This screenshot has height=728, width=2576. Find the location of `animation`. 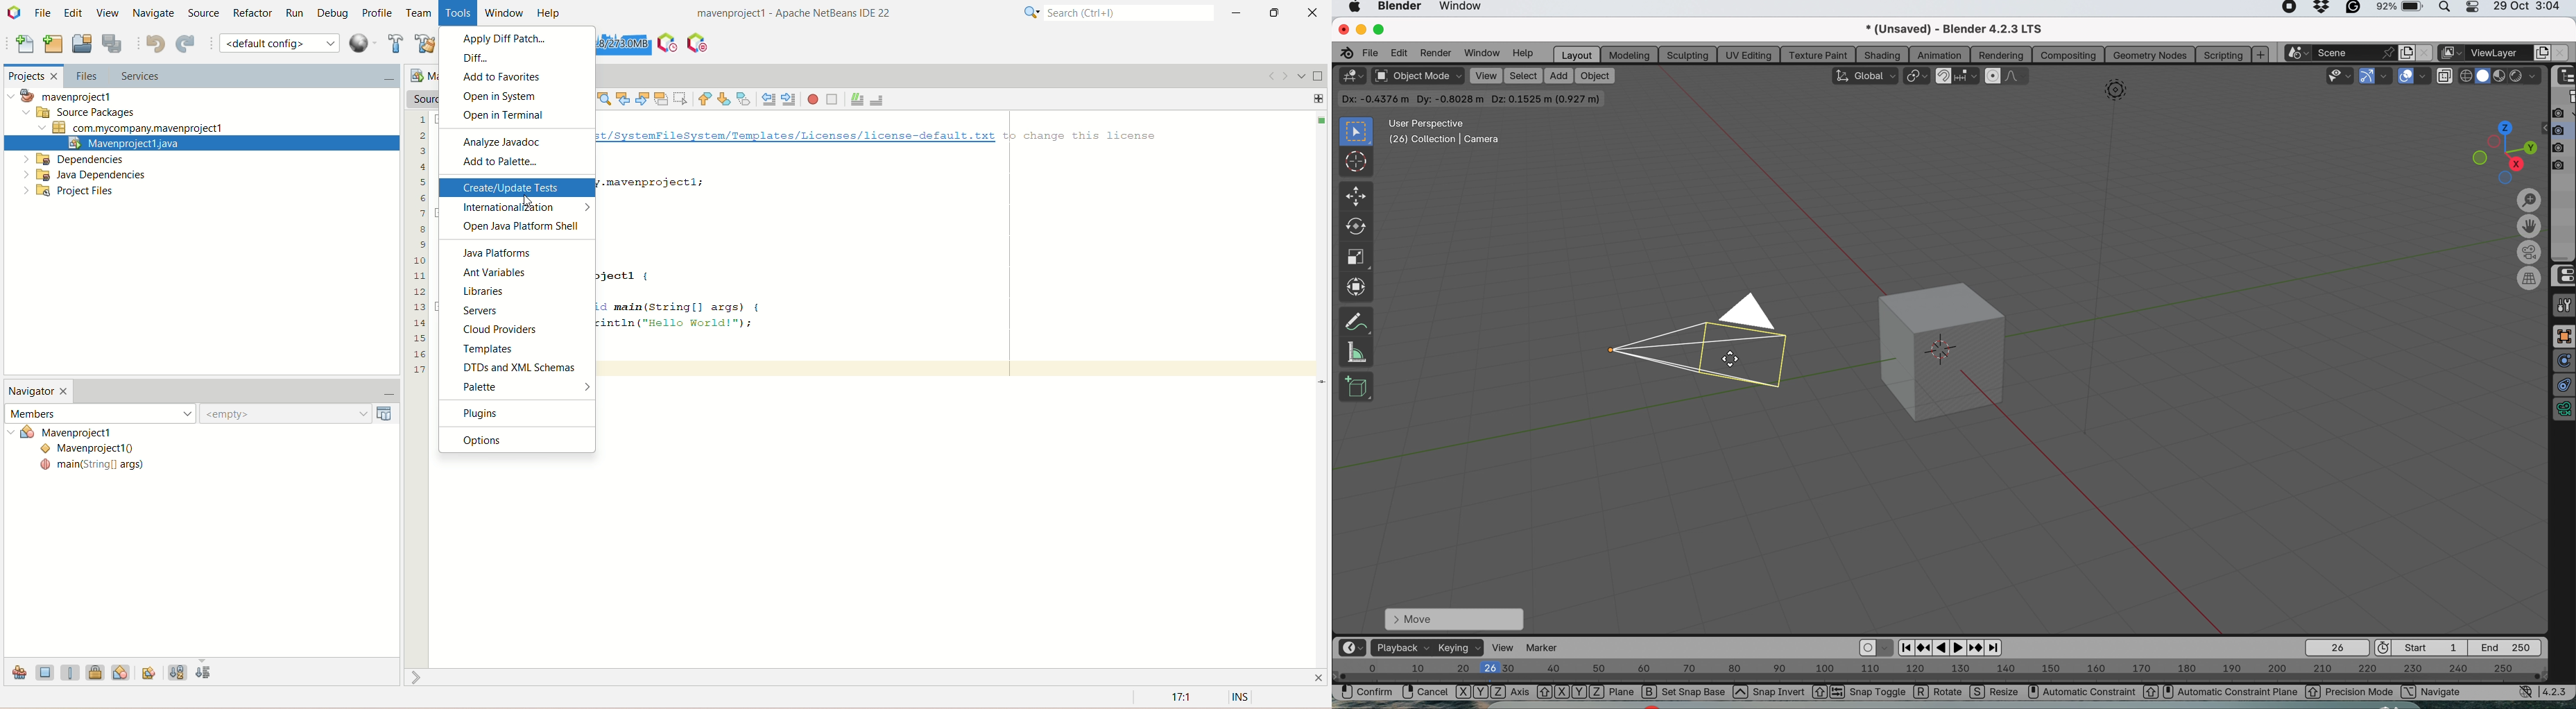

animation is located at coordinates (1941, 55).